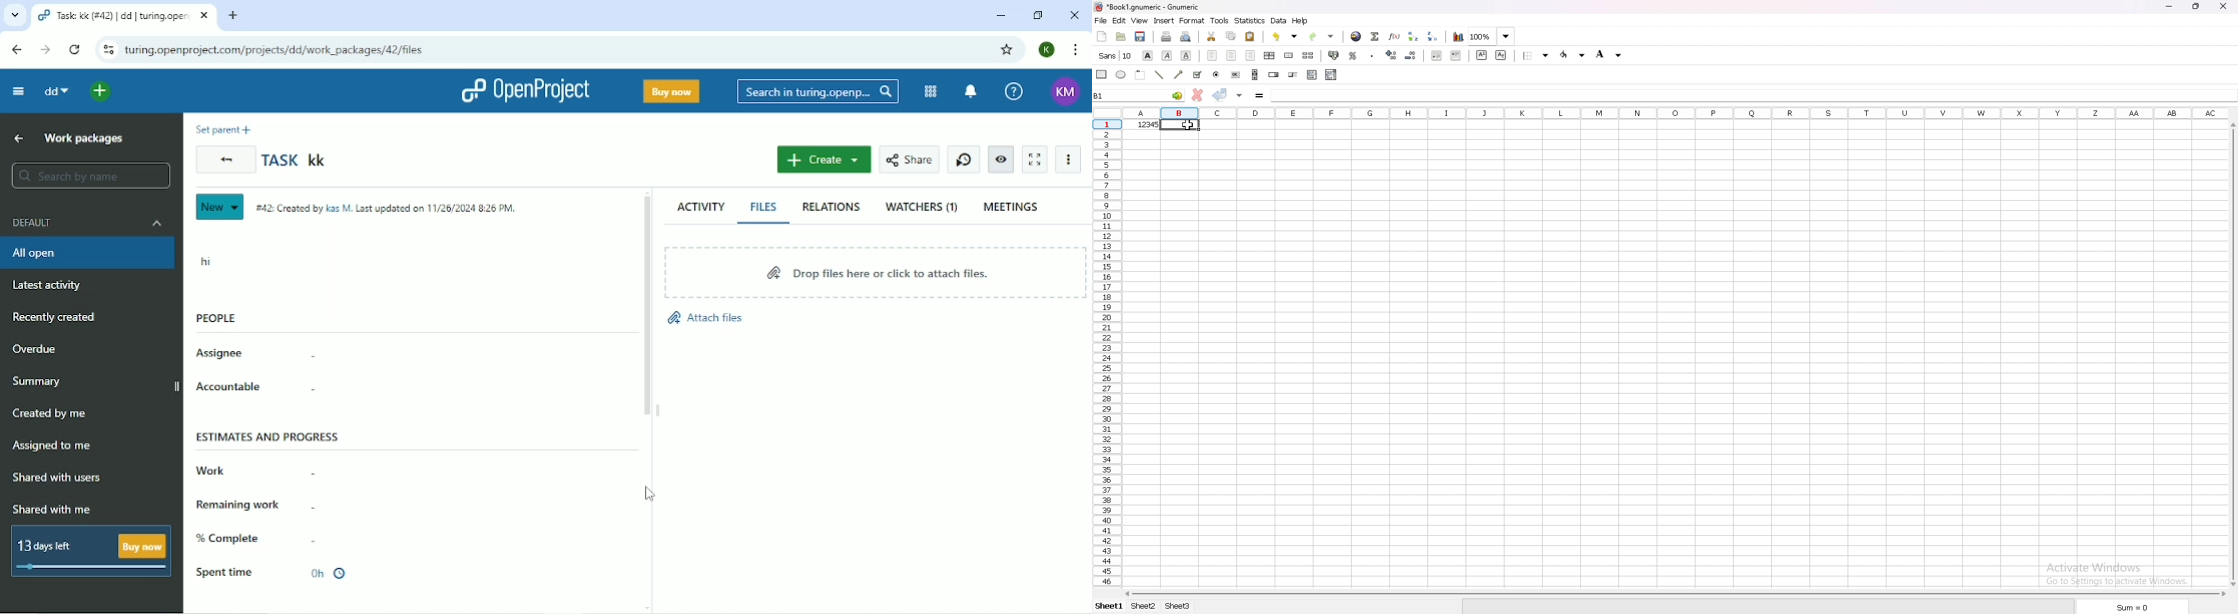  What do you see at coordinates (103, 92) in the screenshot?
I see `Open quick add menu` at bounding box center [103, 92].